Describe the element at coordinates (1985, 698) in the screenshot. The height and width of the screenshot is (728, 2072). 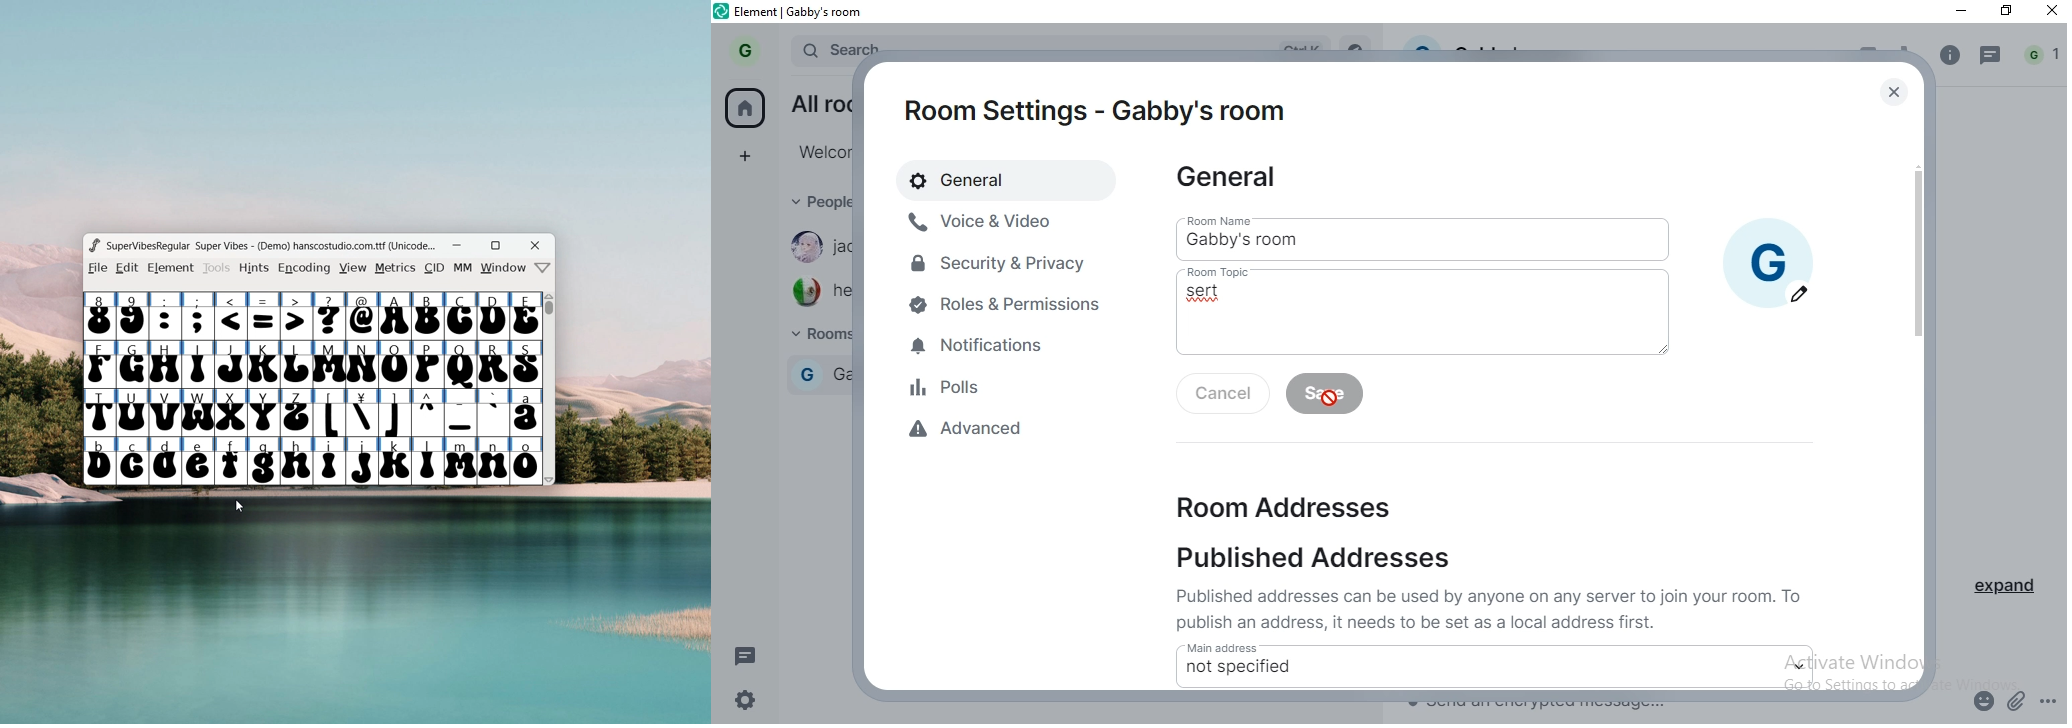
I see `emoji` at that location.